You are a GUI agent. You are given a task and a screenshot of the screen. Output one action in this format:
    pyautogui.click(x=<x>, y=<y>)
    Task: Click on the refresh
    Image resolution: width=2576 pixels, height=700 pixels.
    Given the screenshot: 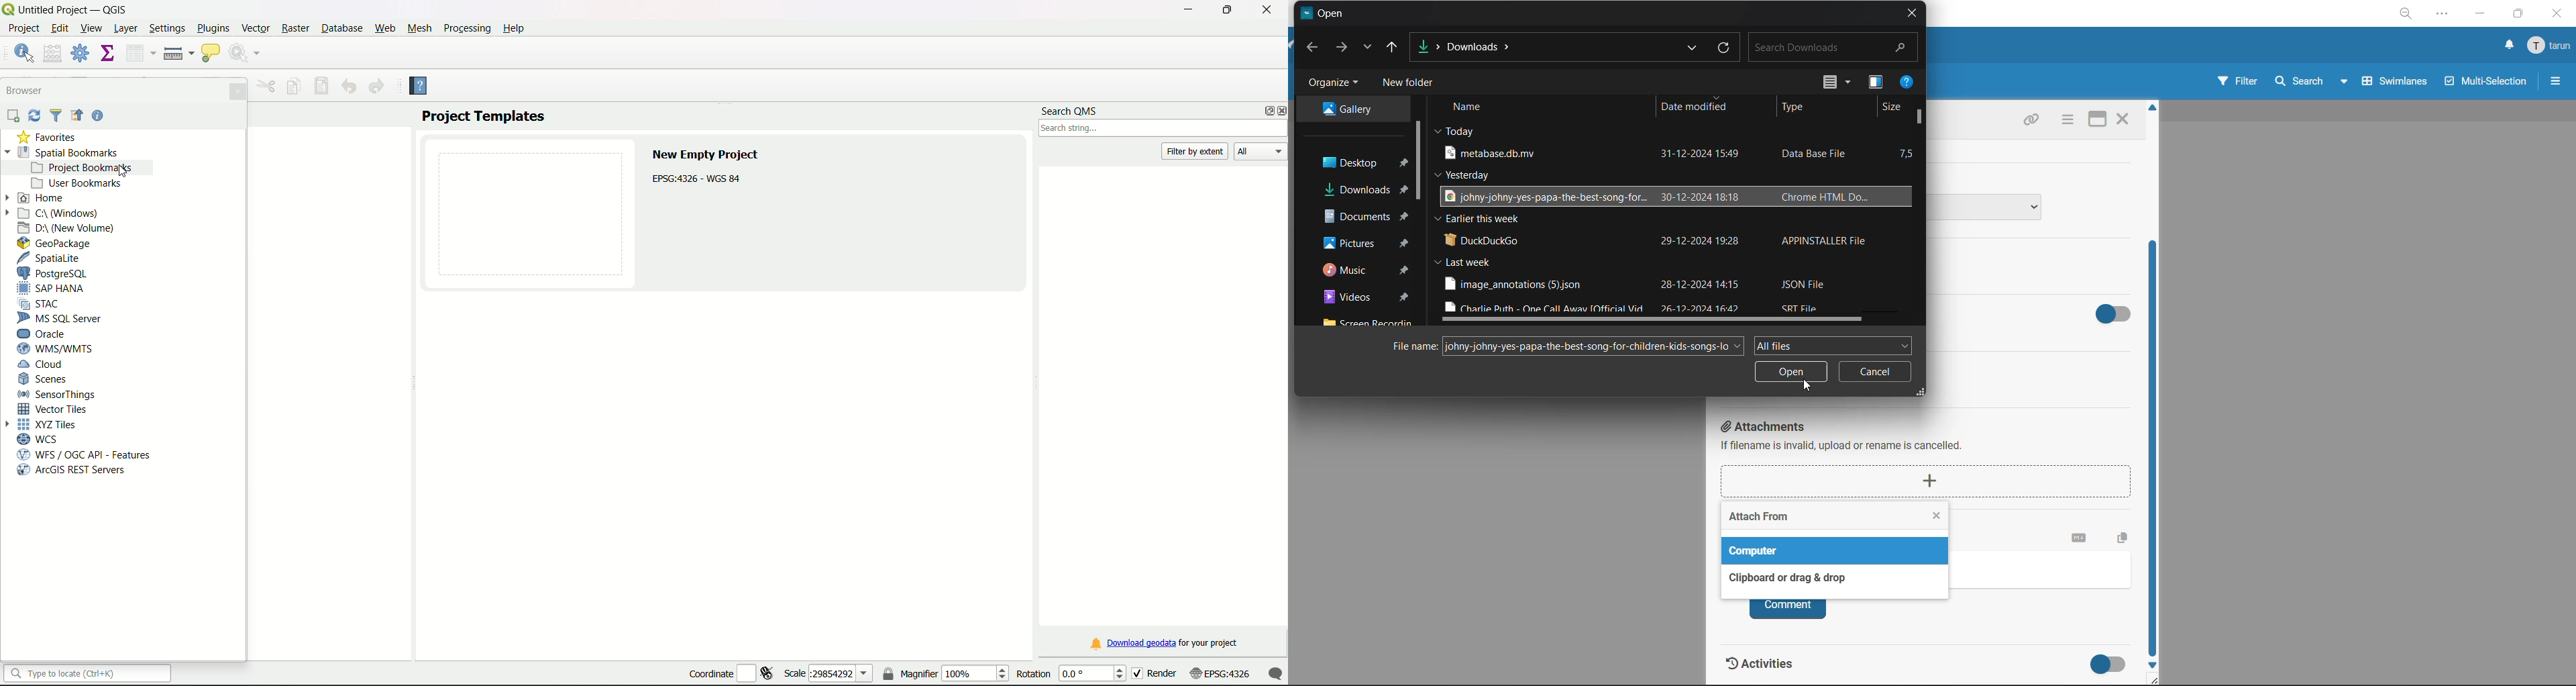 What is the action you would take?
    pyautogui.click(x=1723, y=49)
    